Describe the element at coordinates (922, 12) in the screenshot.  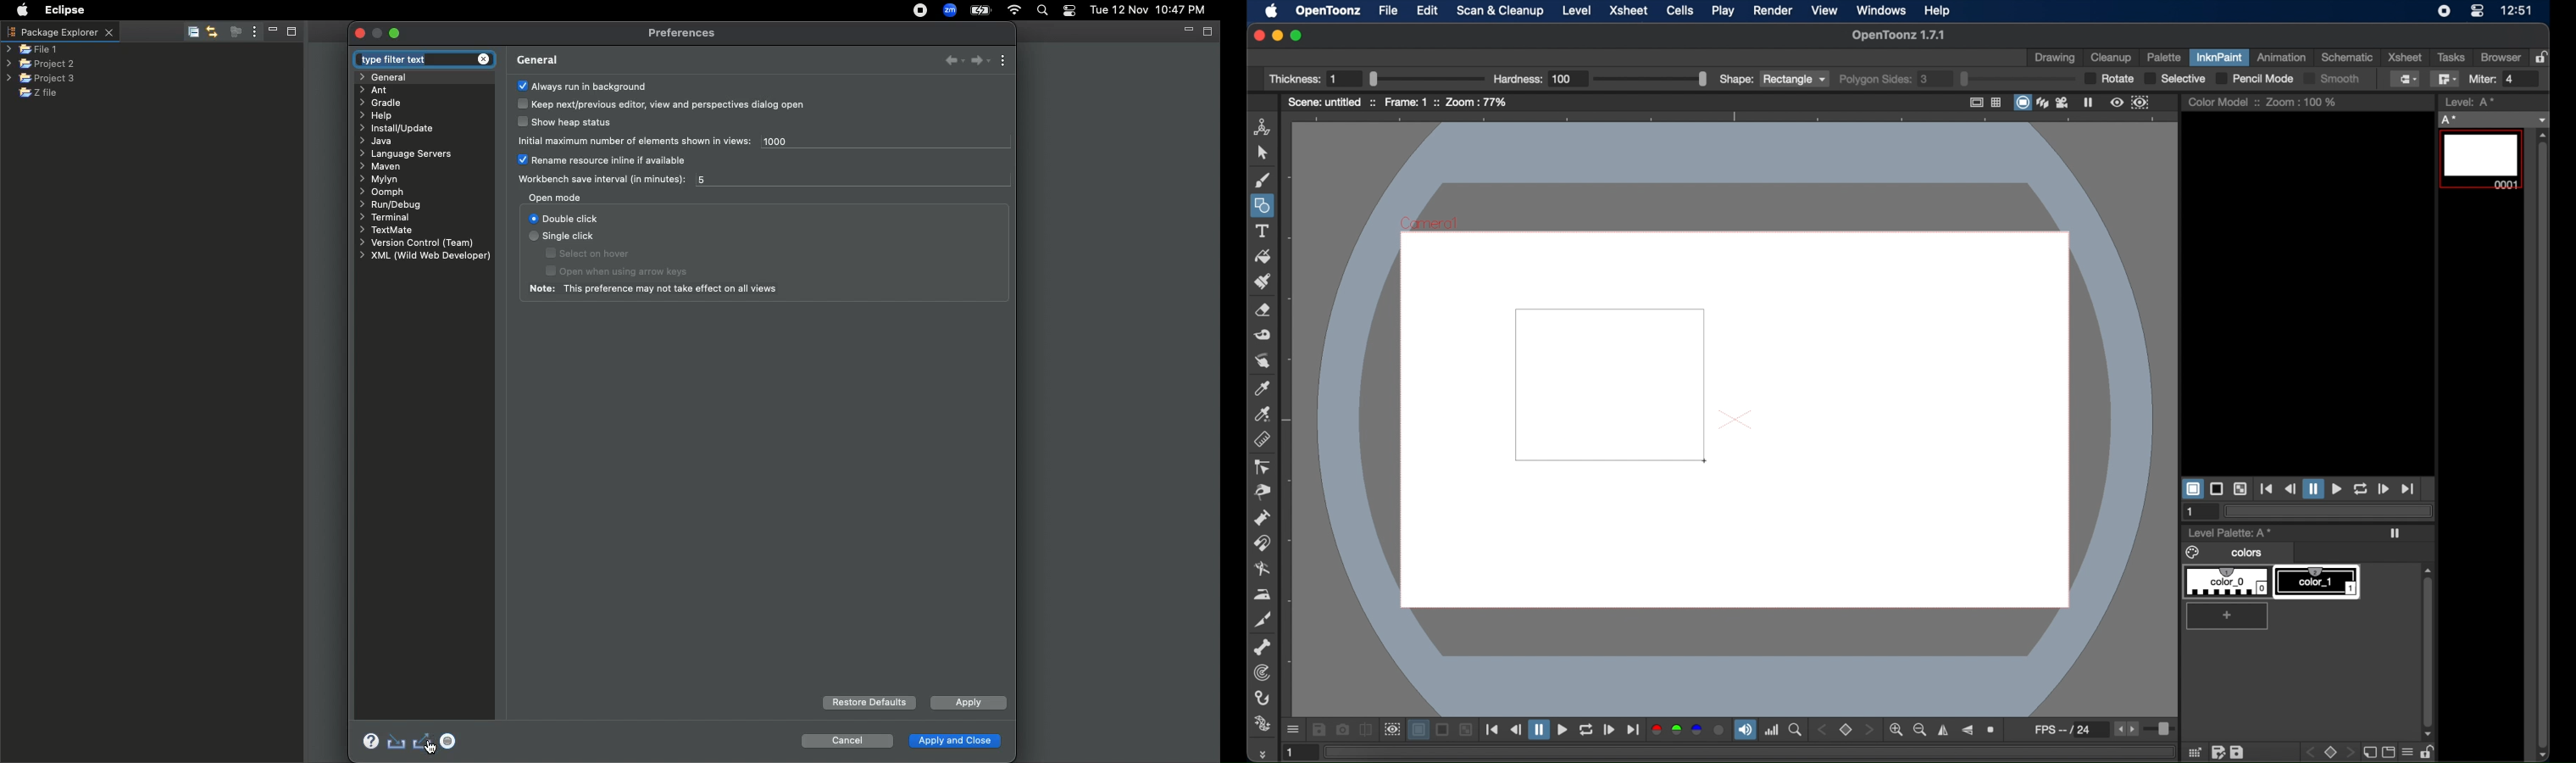
I see `Recording` at that location.